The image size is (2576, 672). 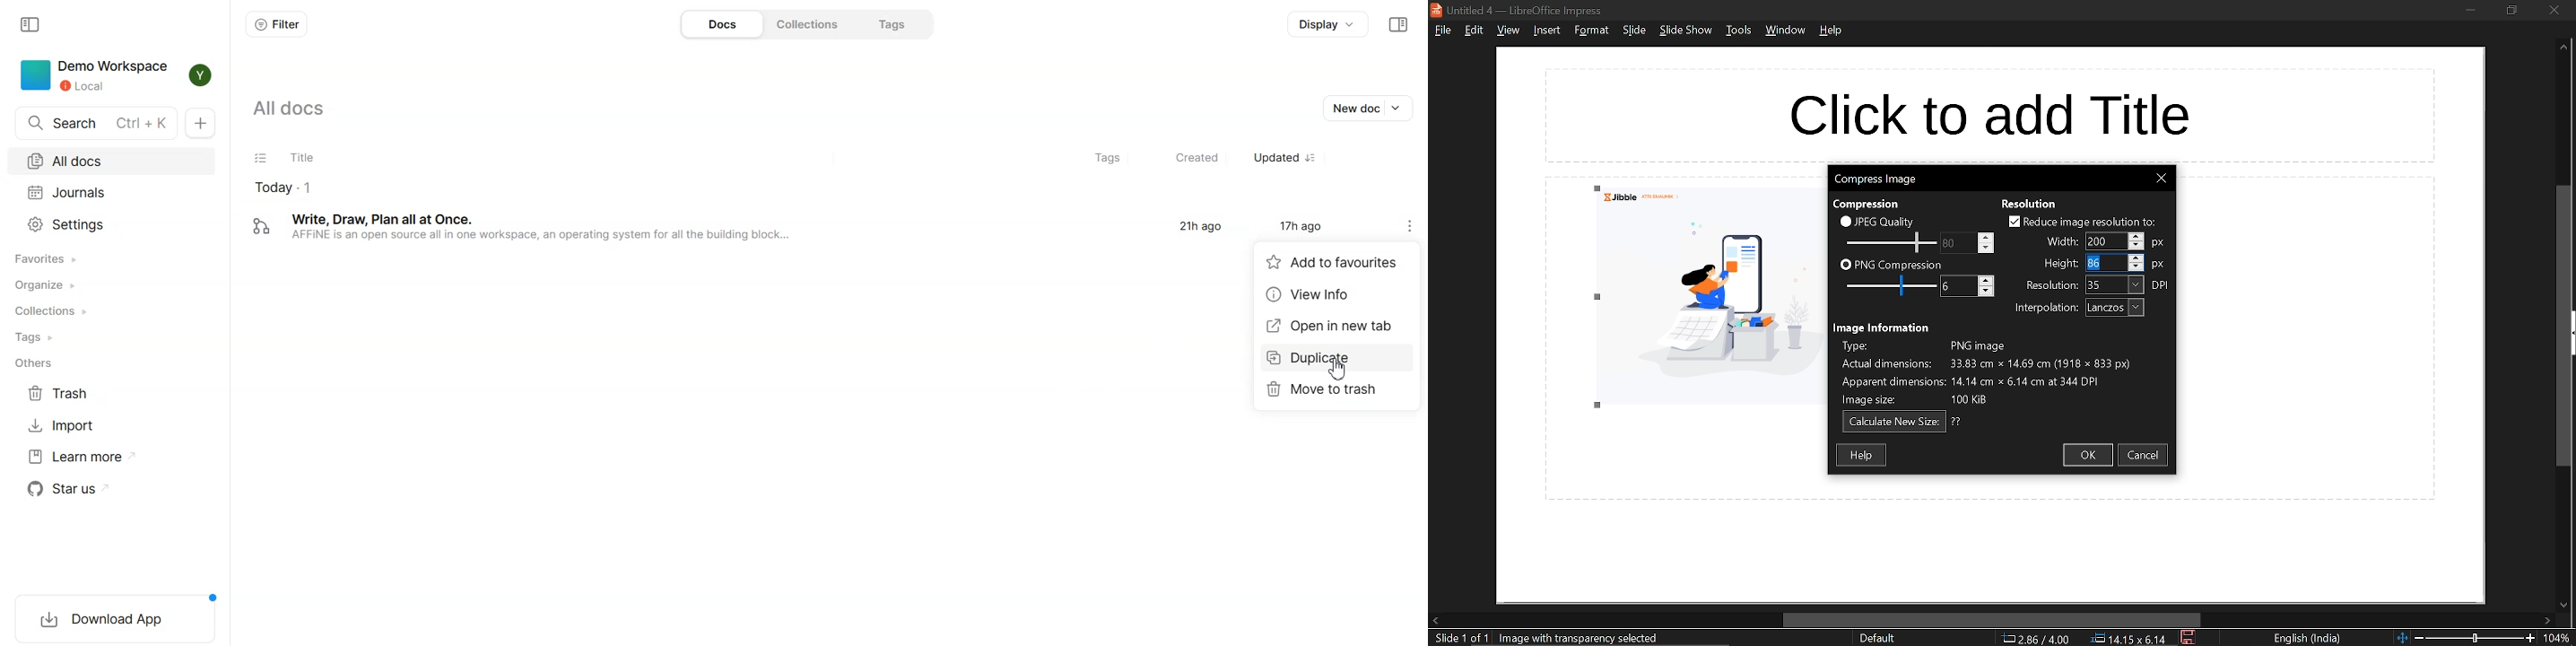 I want to click on tools, so click(x=1738, y=30).